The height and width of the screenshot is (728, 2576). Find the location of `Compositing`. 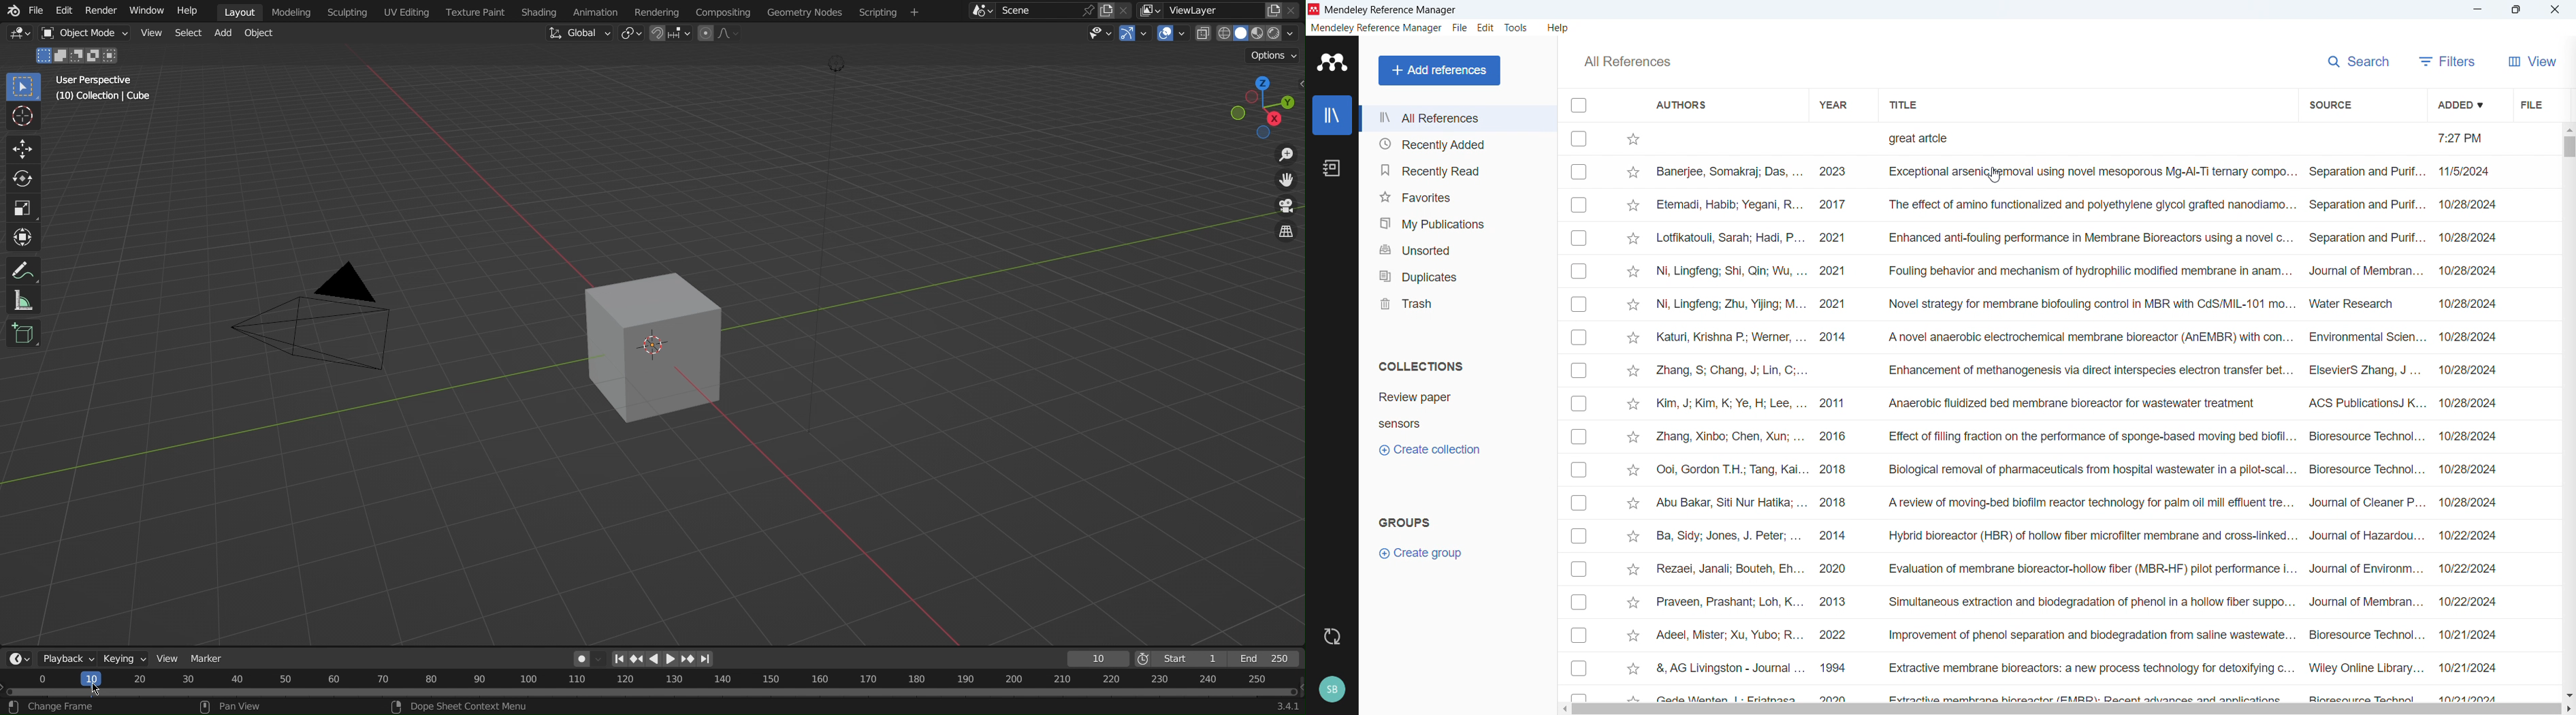

Compositing is located at coordinates (724, 12).